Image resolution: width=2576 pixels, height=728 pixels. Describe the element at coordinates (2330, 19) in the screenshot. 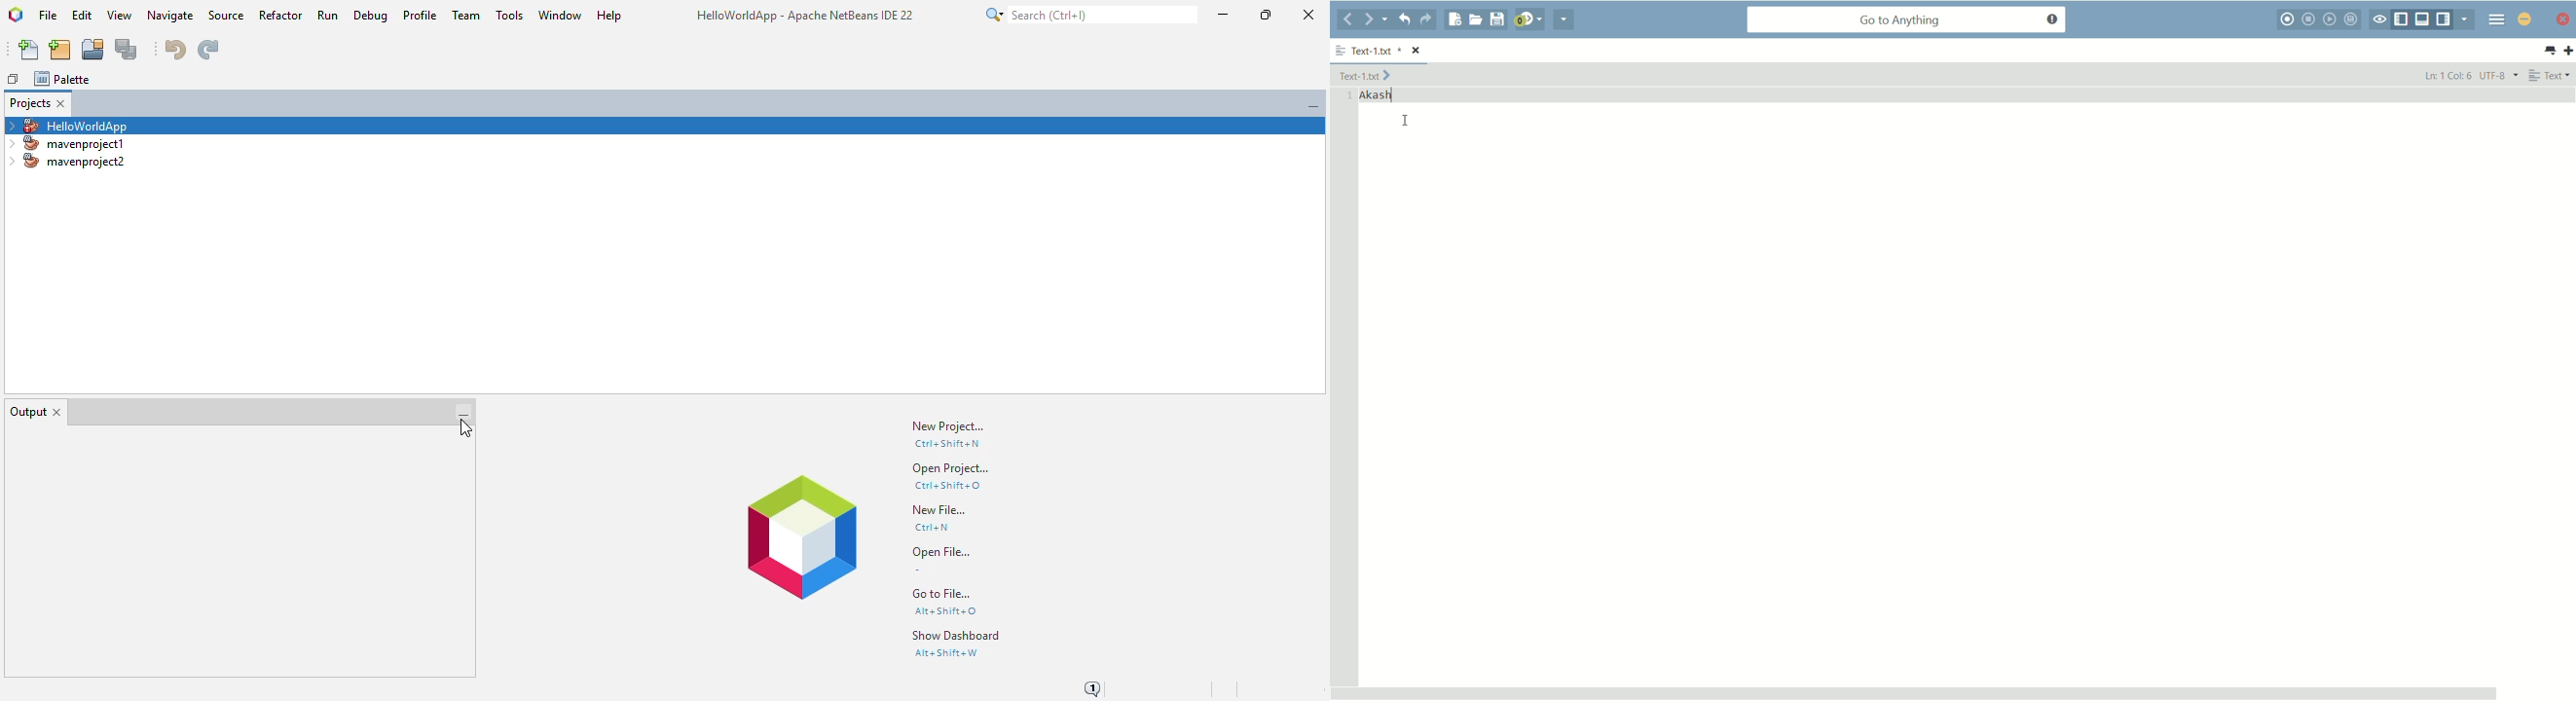

I see `play last macro` at that location.